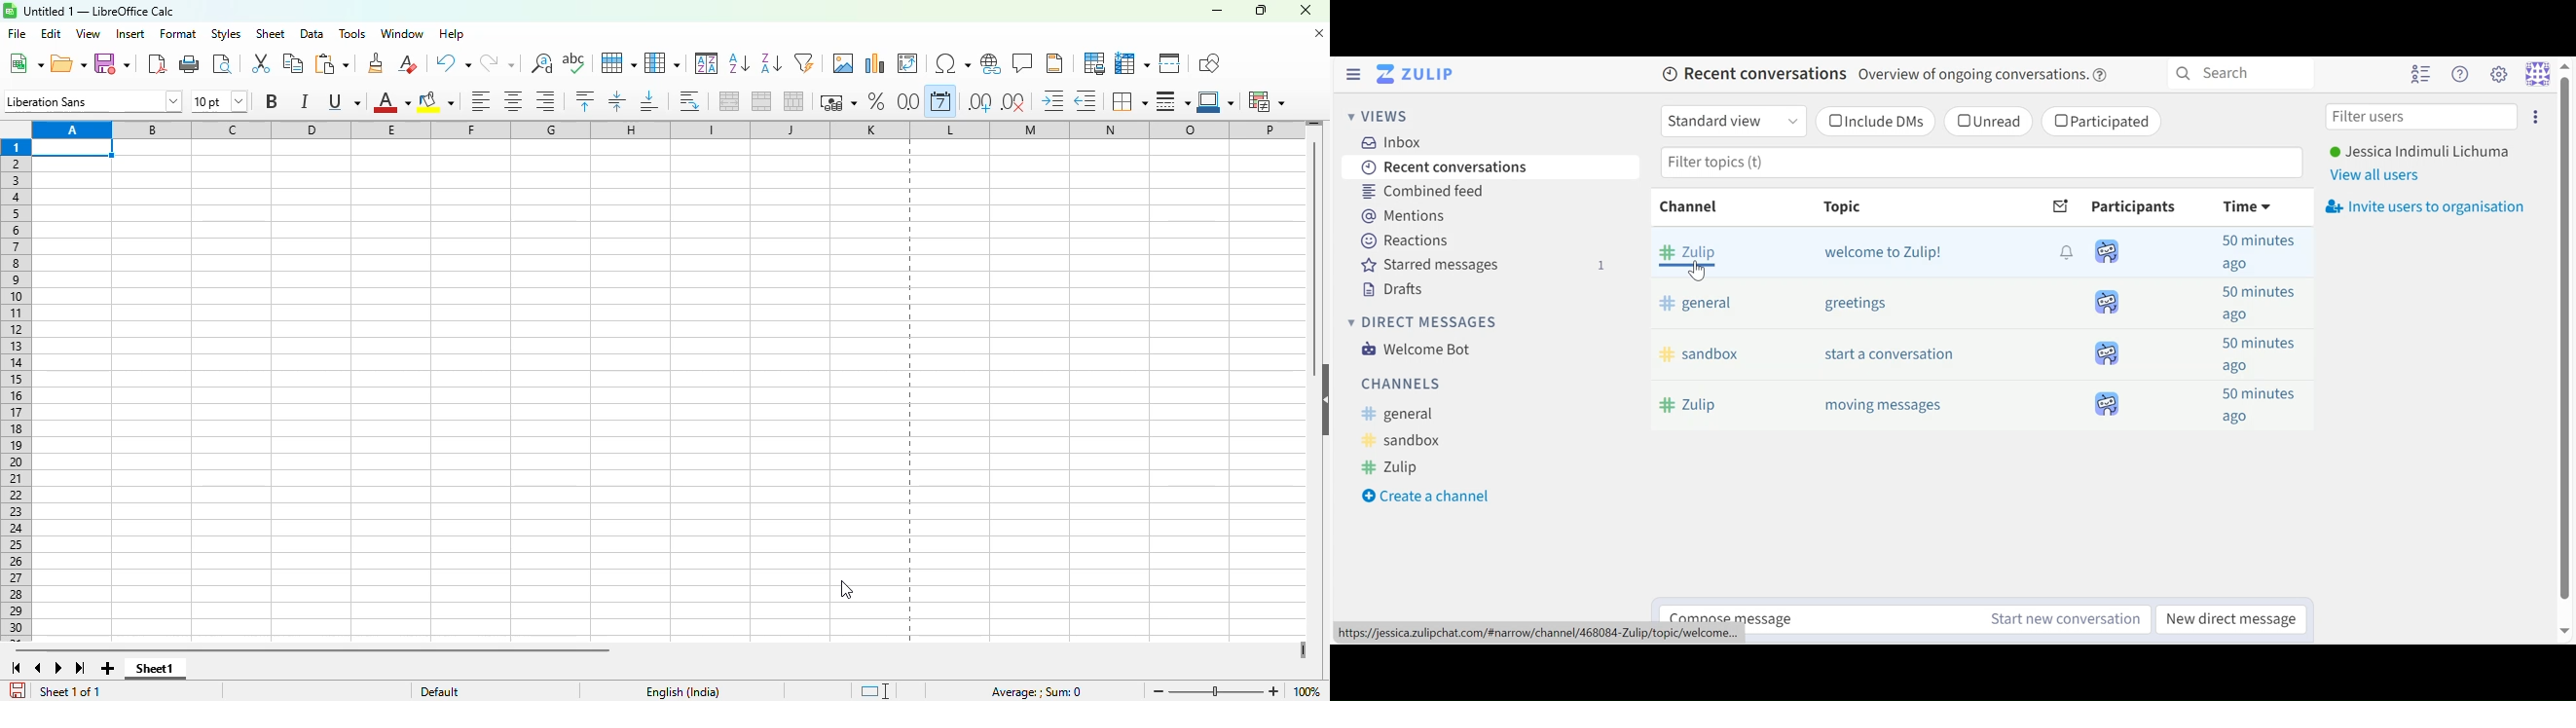 This screenshot has height=728, width=2576. What do you see at coordinates (1403, 241) in the screenshot?
I see `Reactions` at bounding box center [1403, 241].